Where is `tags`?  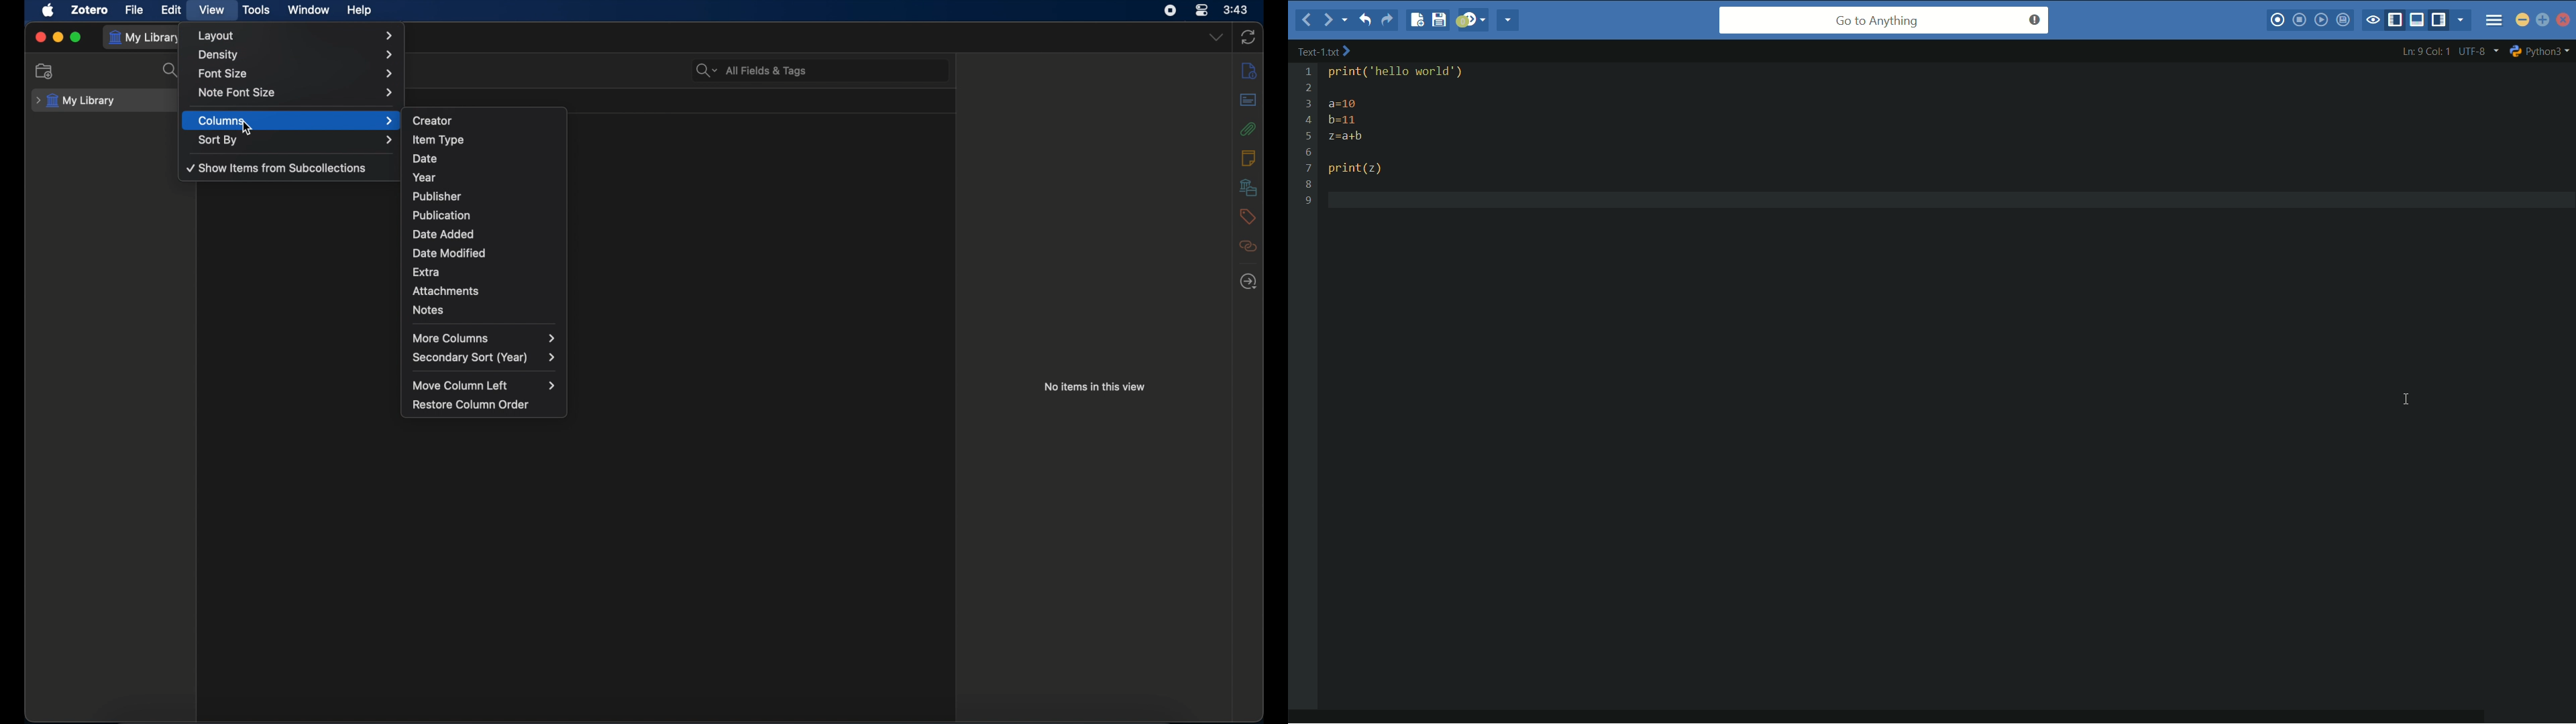 tags is located at coordinates (1248, 217).